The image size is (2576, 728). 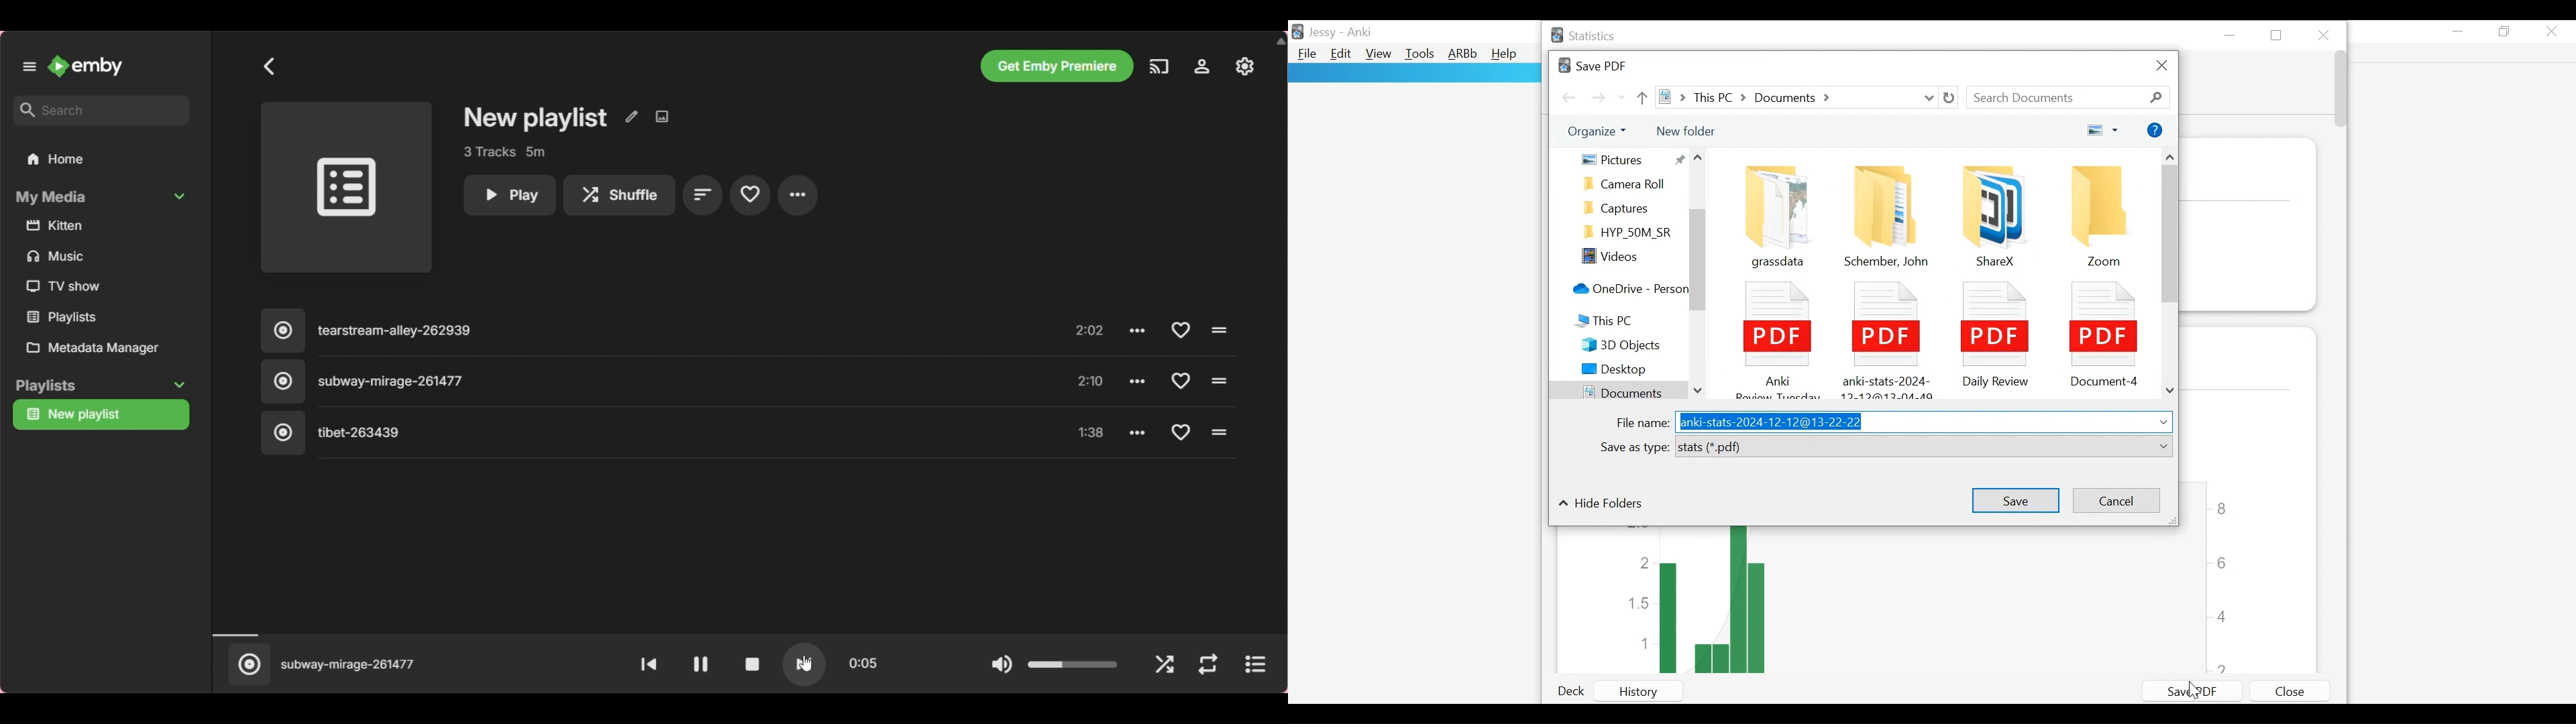 What do you see at coordinates (1462, 54) in the screenshot?
I see `Advanced Review Button bar` at bounding box center [1462, 54].